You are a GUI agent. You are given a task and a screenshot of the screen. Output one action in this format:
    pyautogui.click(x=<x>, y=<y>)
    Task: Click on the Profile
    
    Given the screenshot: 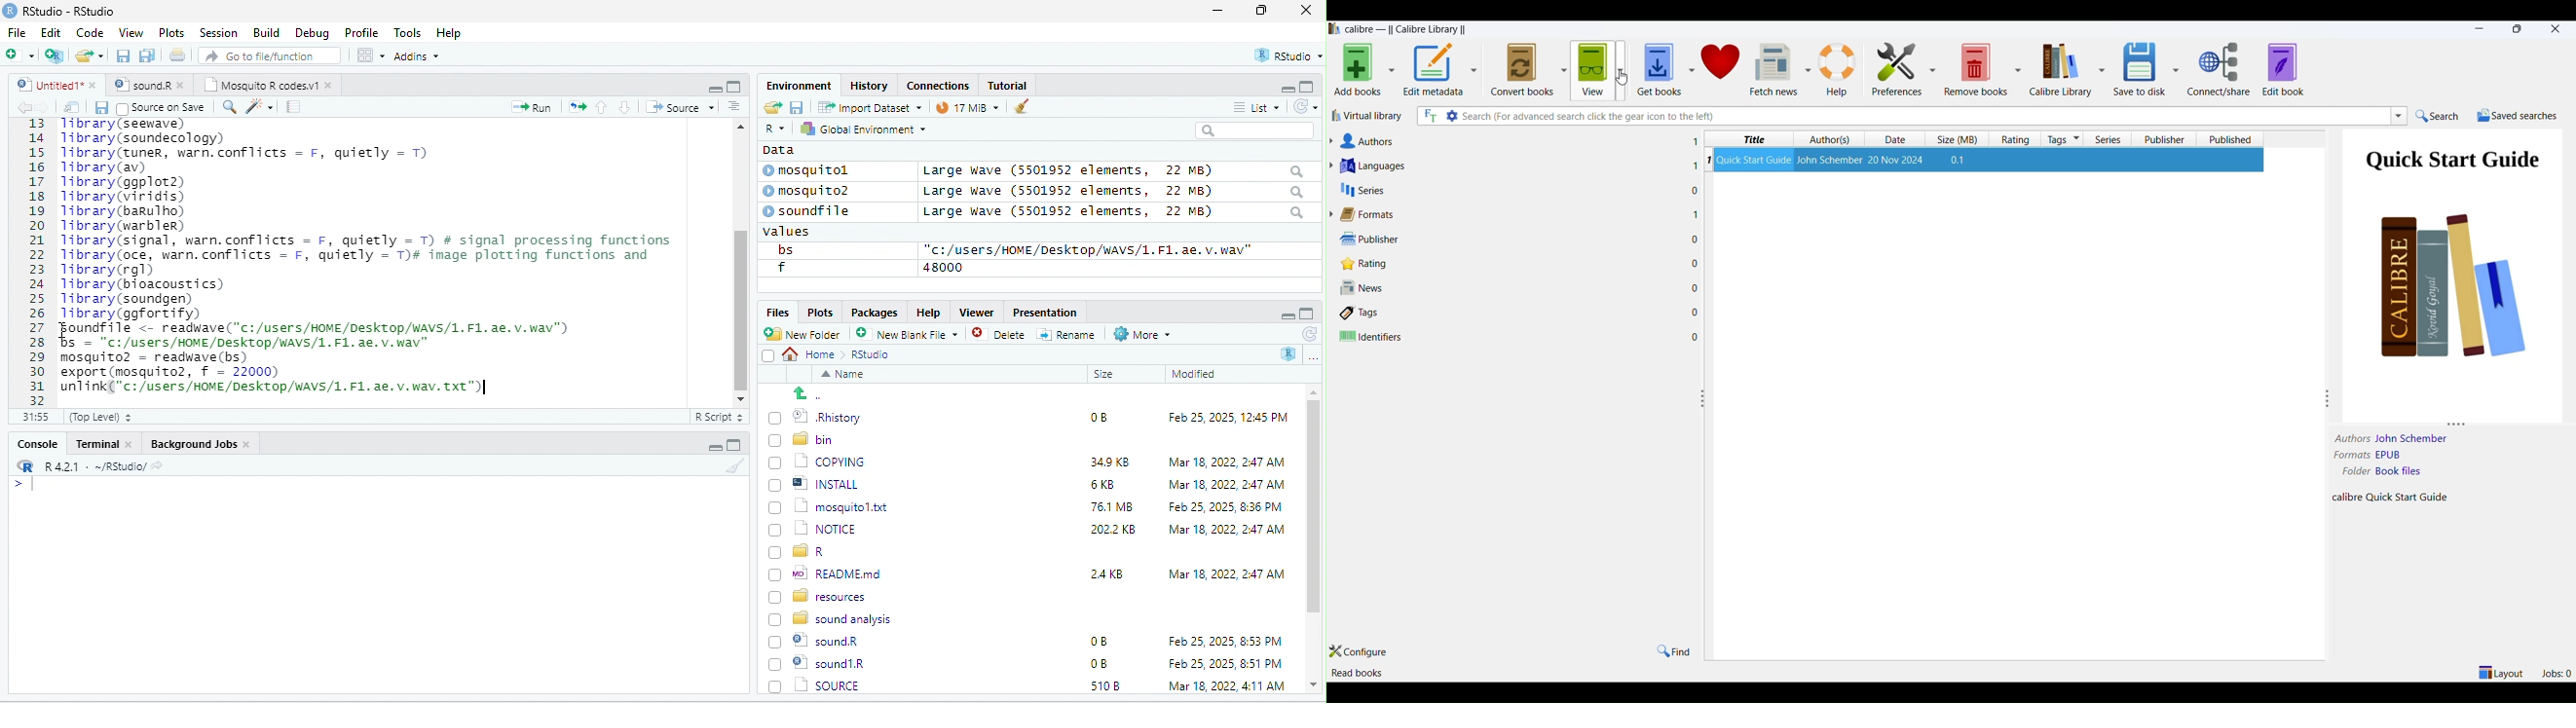 What is the action you would take?
    pyautogui.click(x=361, y=33)
    